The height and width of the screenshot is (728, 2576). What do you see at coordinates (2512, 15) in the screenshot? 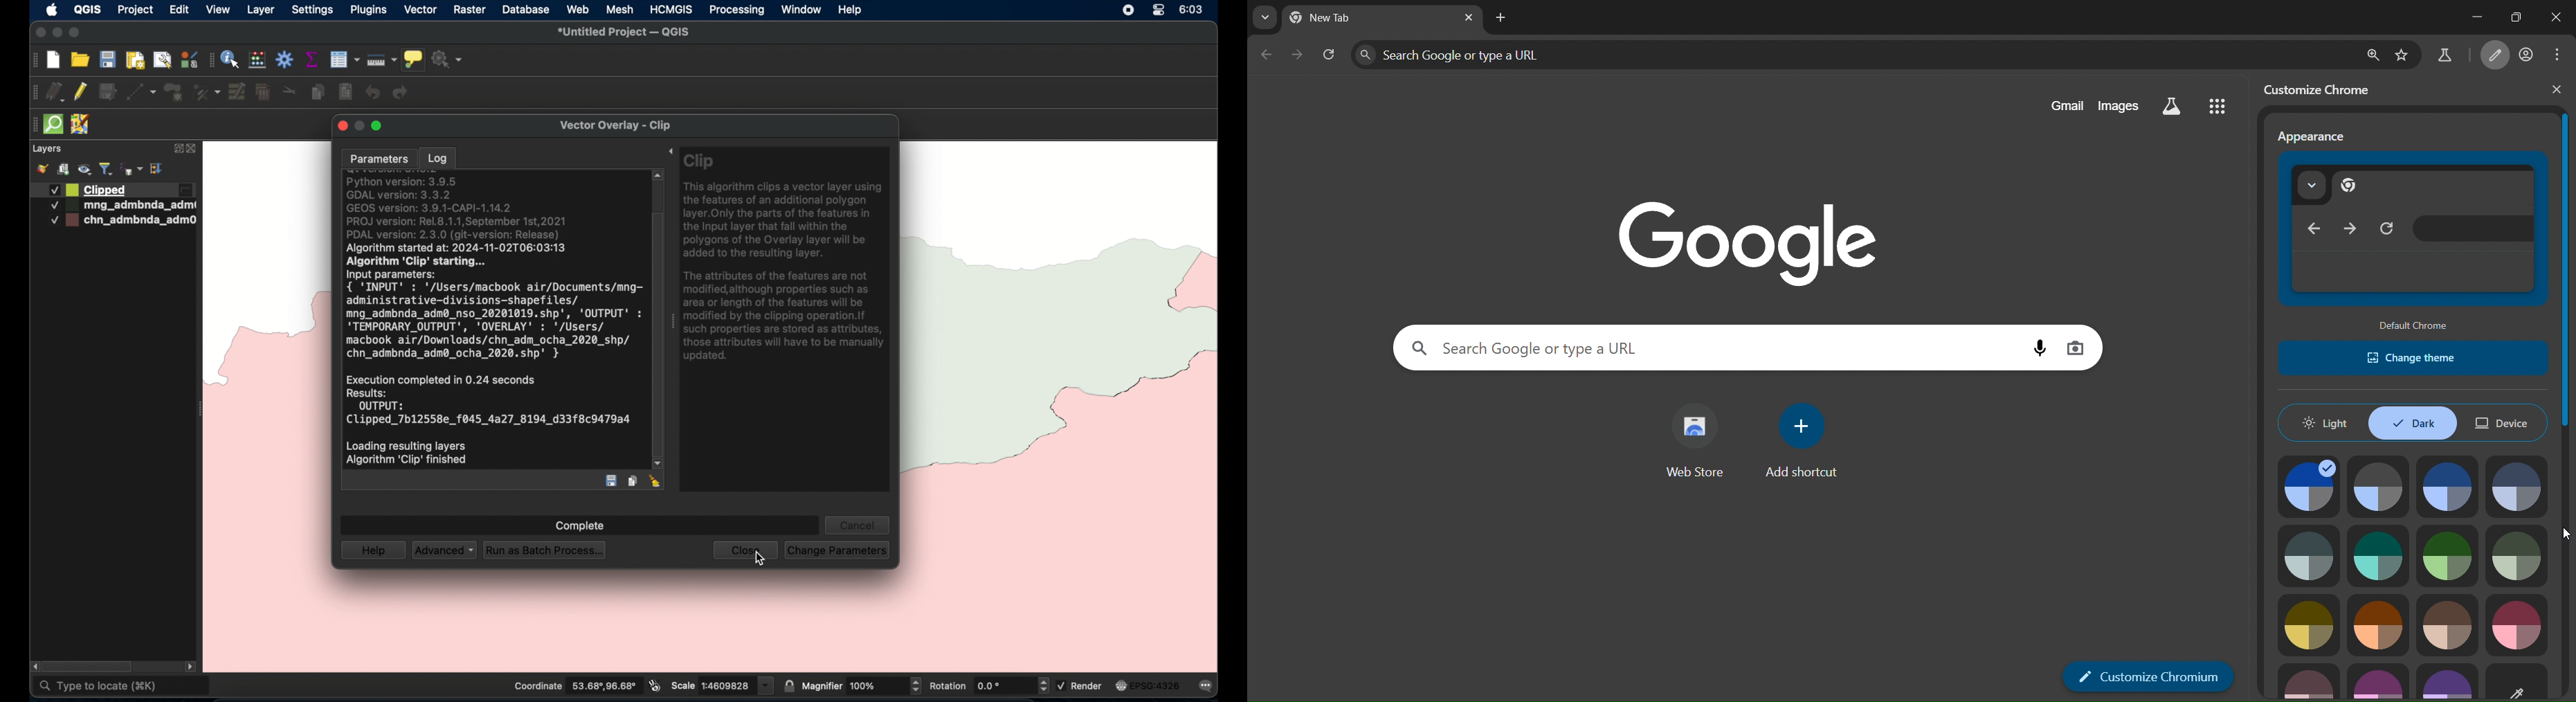
I see `restore down` at bounding box center [2512, 15].